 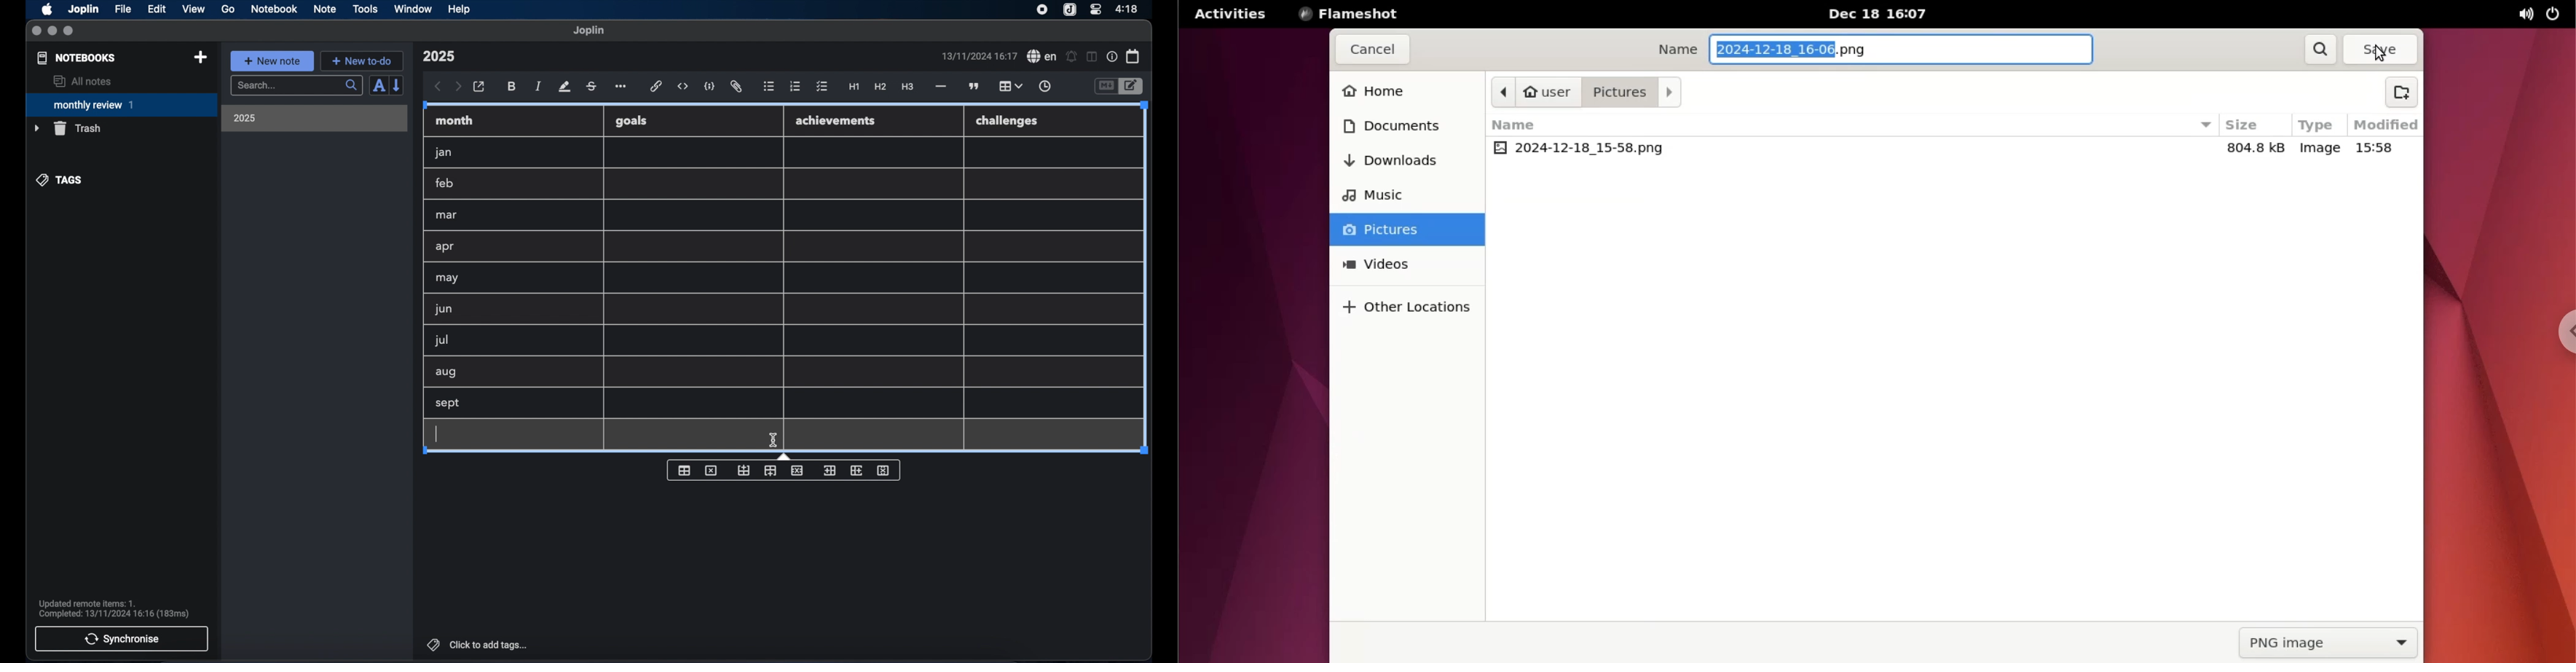 I want to click on sort order field, so click(x=379, y=86).